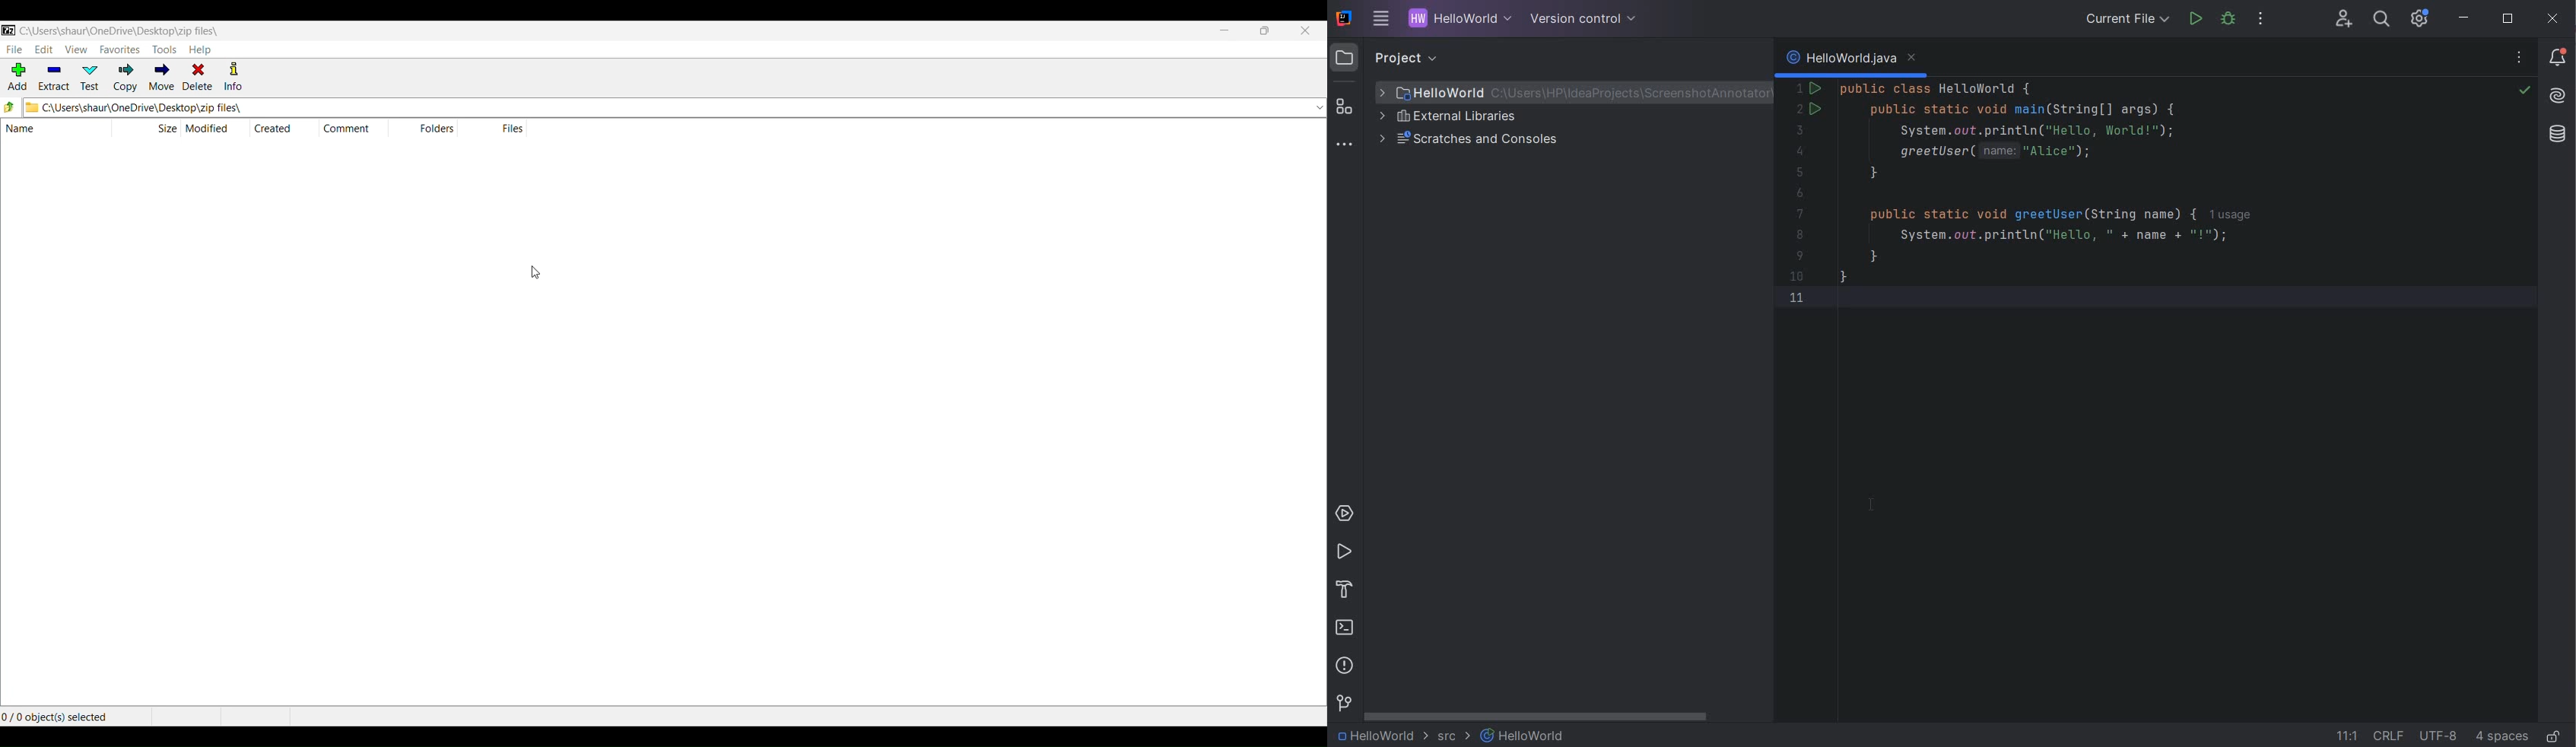  What do you see at coordinates (10, 108) in the screenshot?
I see `MOVE TO PARENT FOLDER` at bounding box center [10, 108].